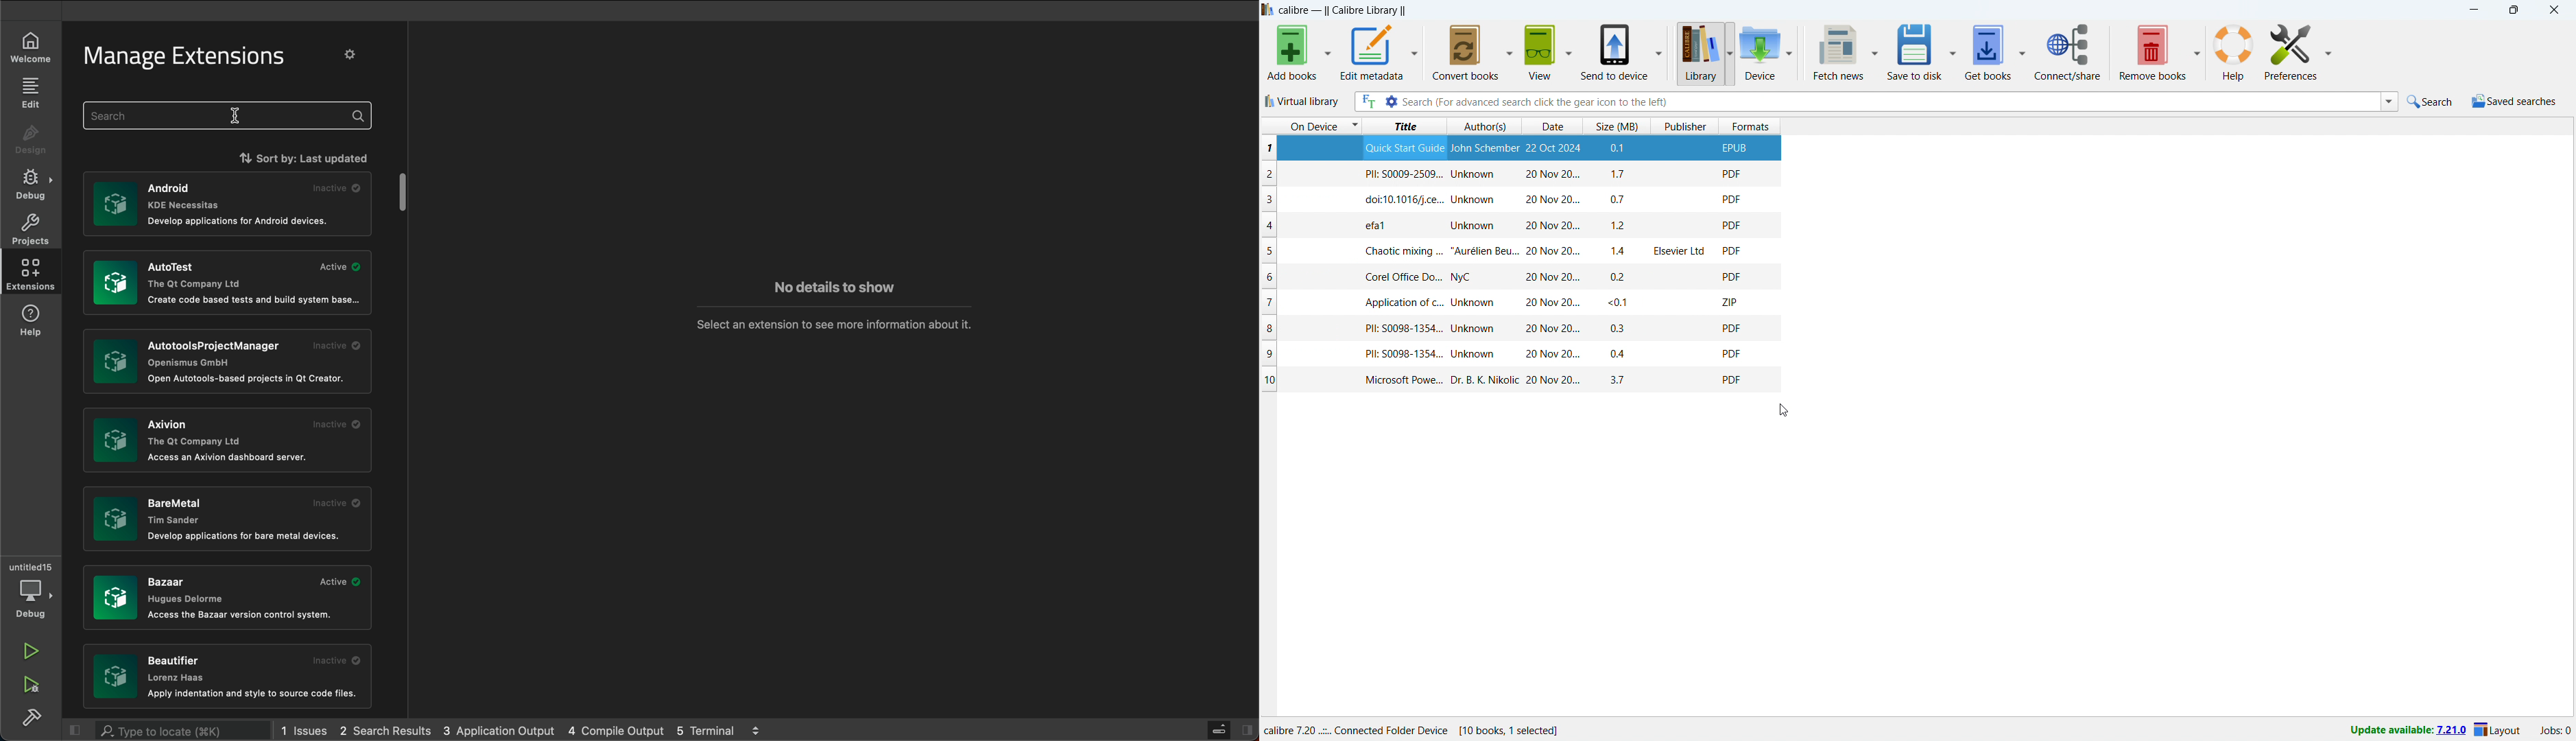  What do you see at coordinates (1554, 126) in the screenshot?
I see `sort by date` at bounding box center [1554, 126].